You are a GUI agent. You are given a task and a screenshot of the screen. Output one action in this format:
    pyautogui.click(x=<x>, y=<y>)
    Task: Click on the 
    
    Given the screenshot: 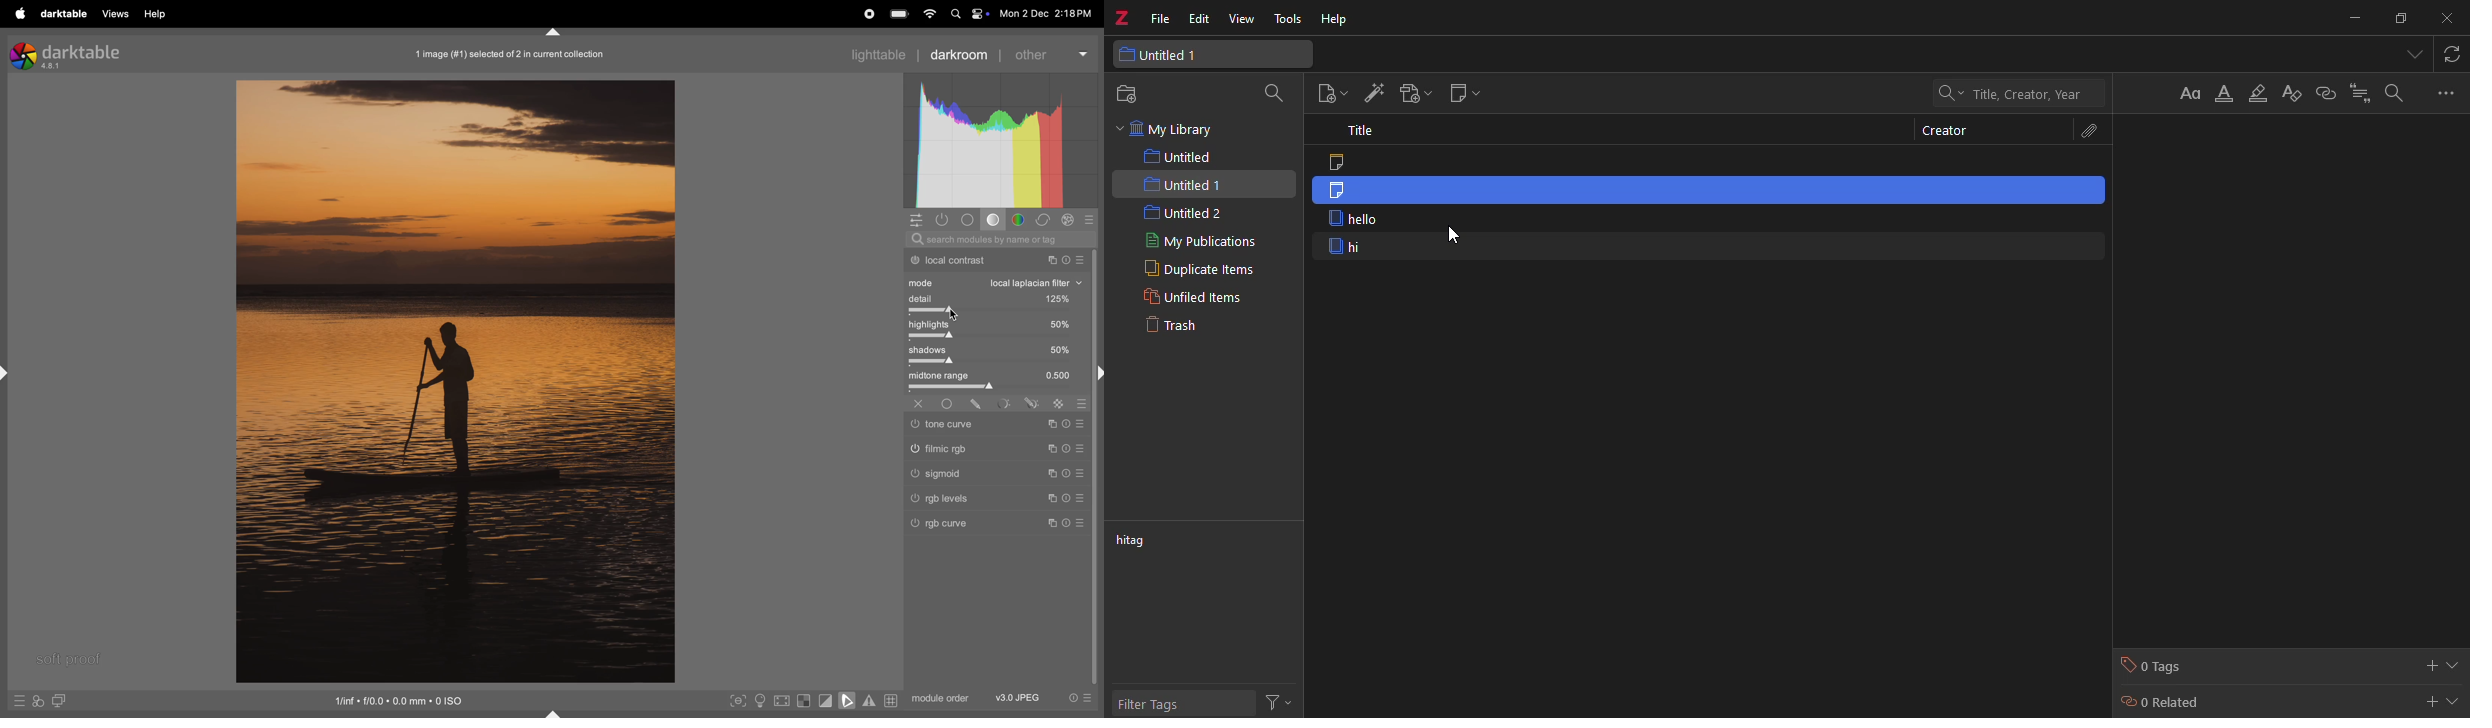 What is the action you would take?
    pyautogui.click(x=950, y=403)
    